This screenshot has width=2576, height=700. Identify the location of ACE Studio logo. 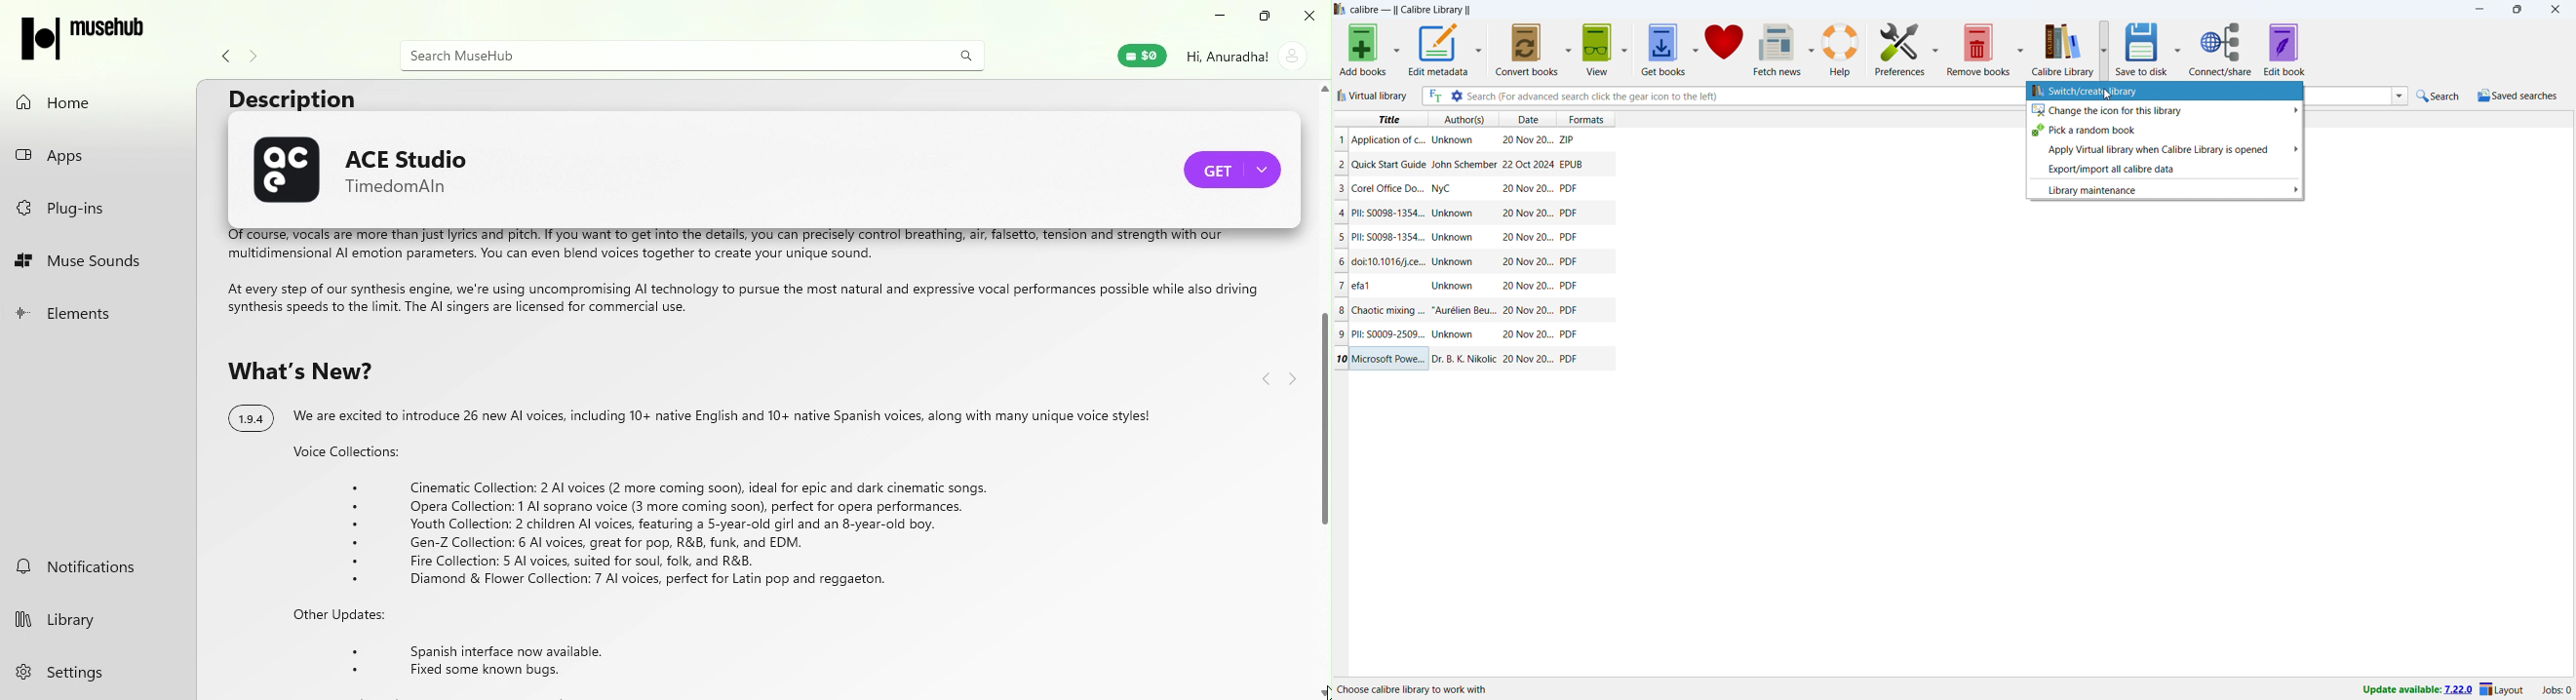
(290, 170).